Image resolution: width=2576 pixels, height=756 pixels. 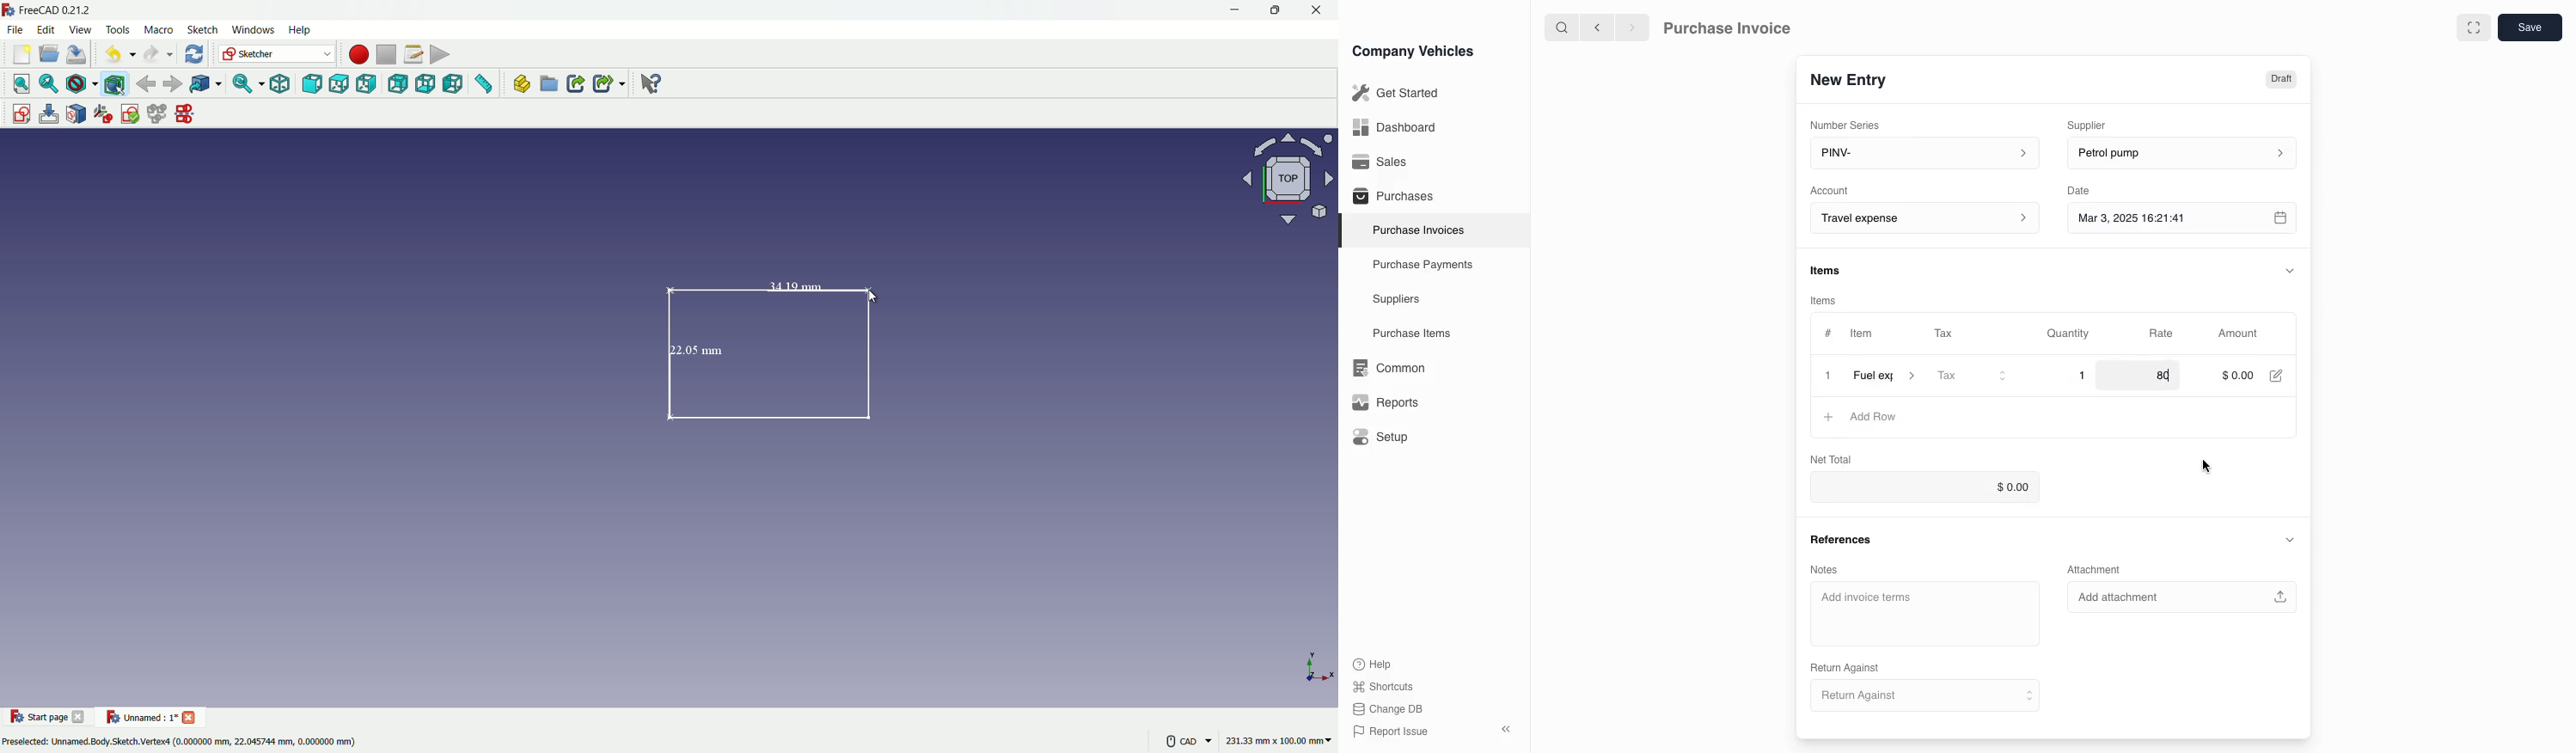 What do you see at coordinates (1851, 666) in the screenshot?
I see `Return Against` at bounding box center [1851, 666].